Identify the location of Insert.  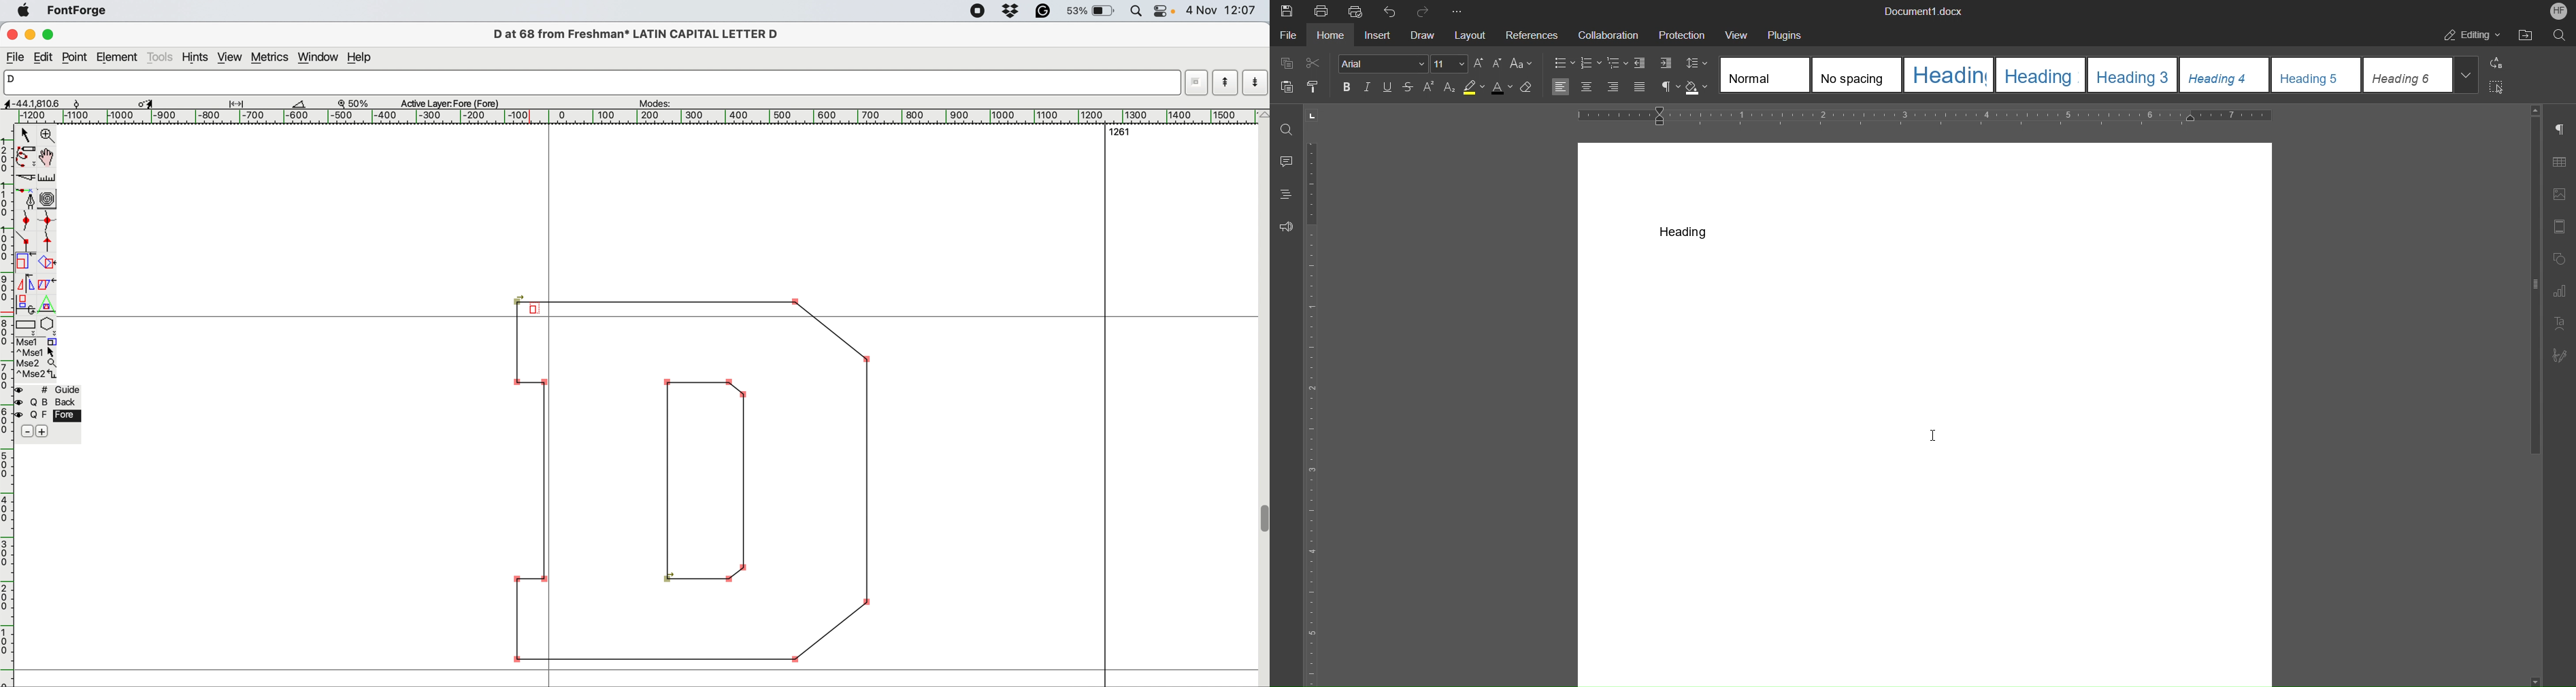
(1379, 35).